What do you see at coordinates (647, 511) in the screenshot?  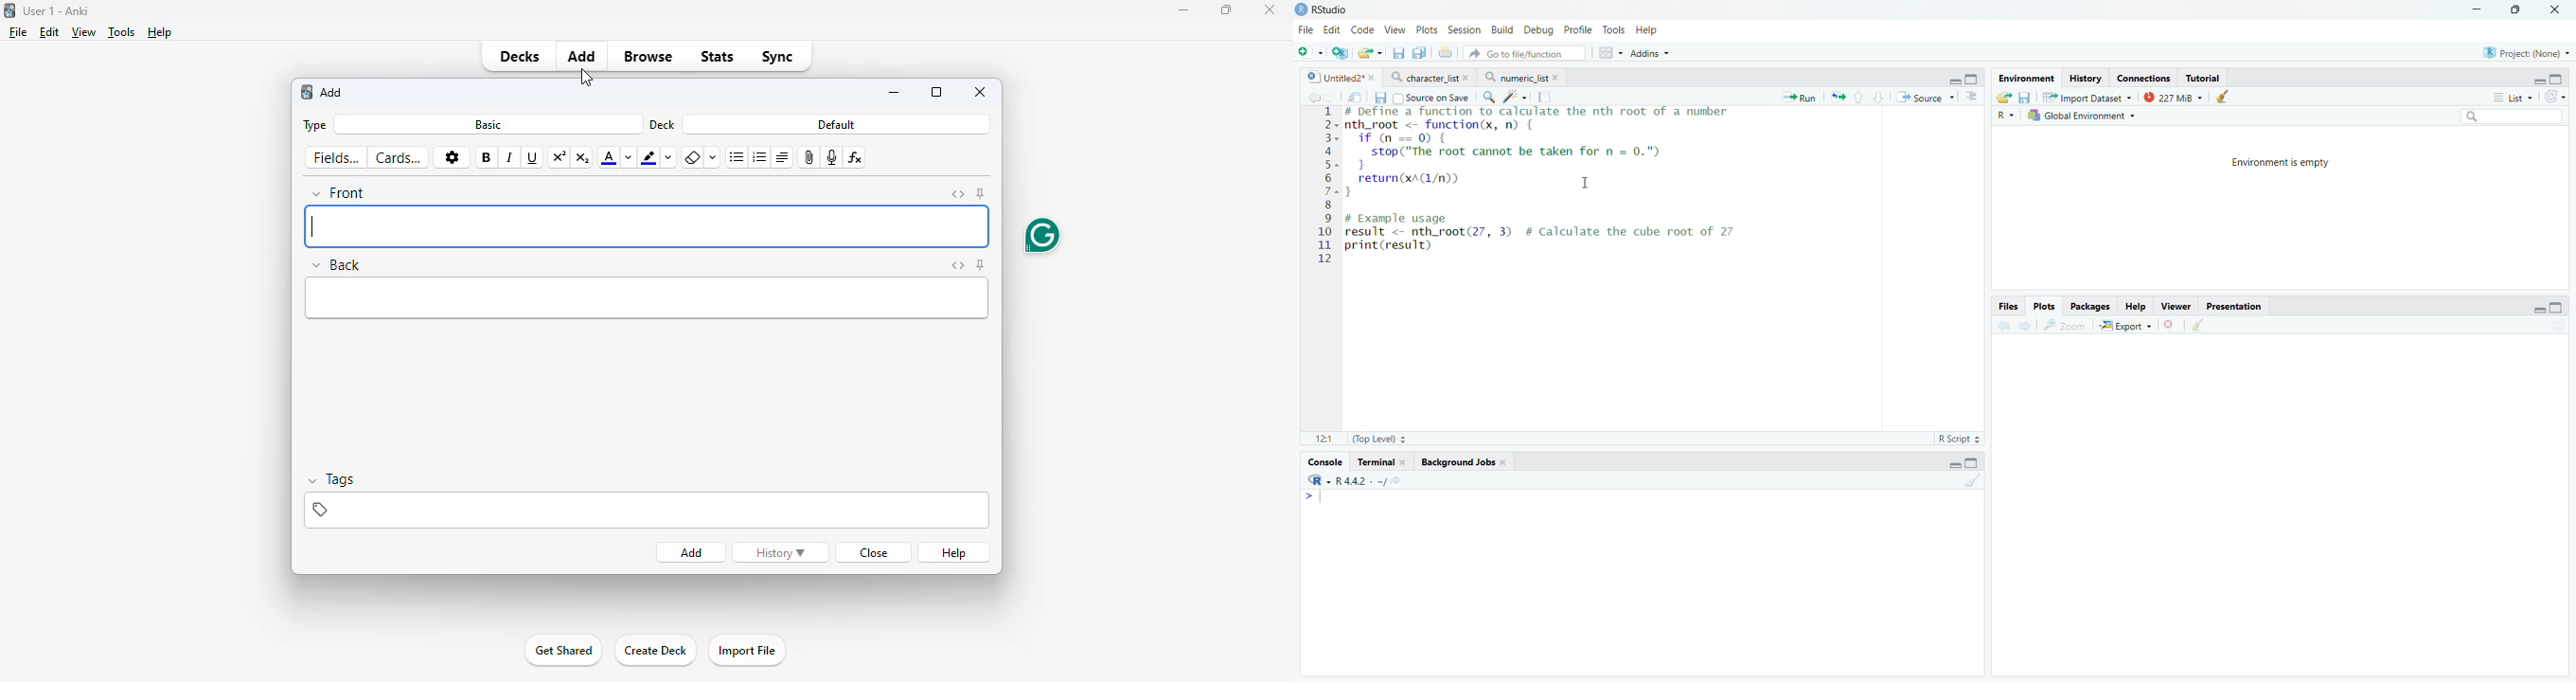 I see `tags` at bounding box center [647, 511].